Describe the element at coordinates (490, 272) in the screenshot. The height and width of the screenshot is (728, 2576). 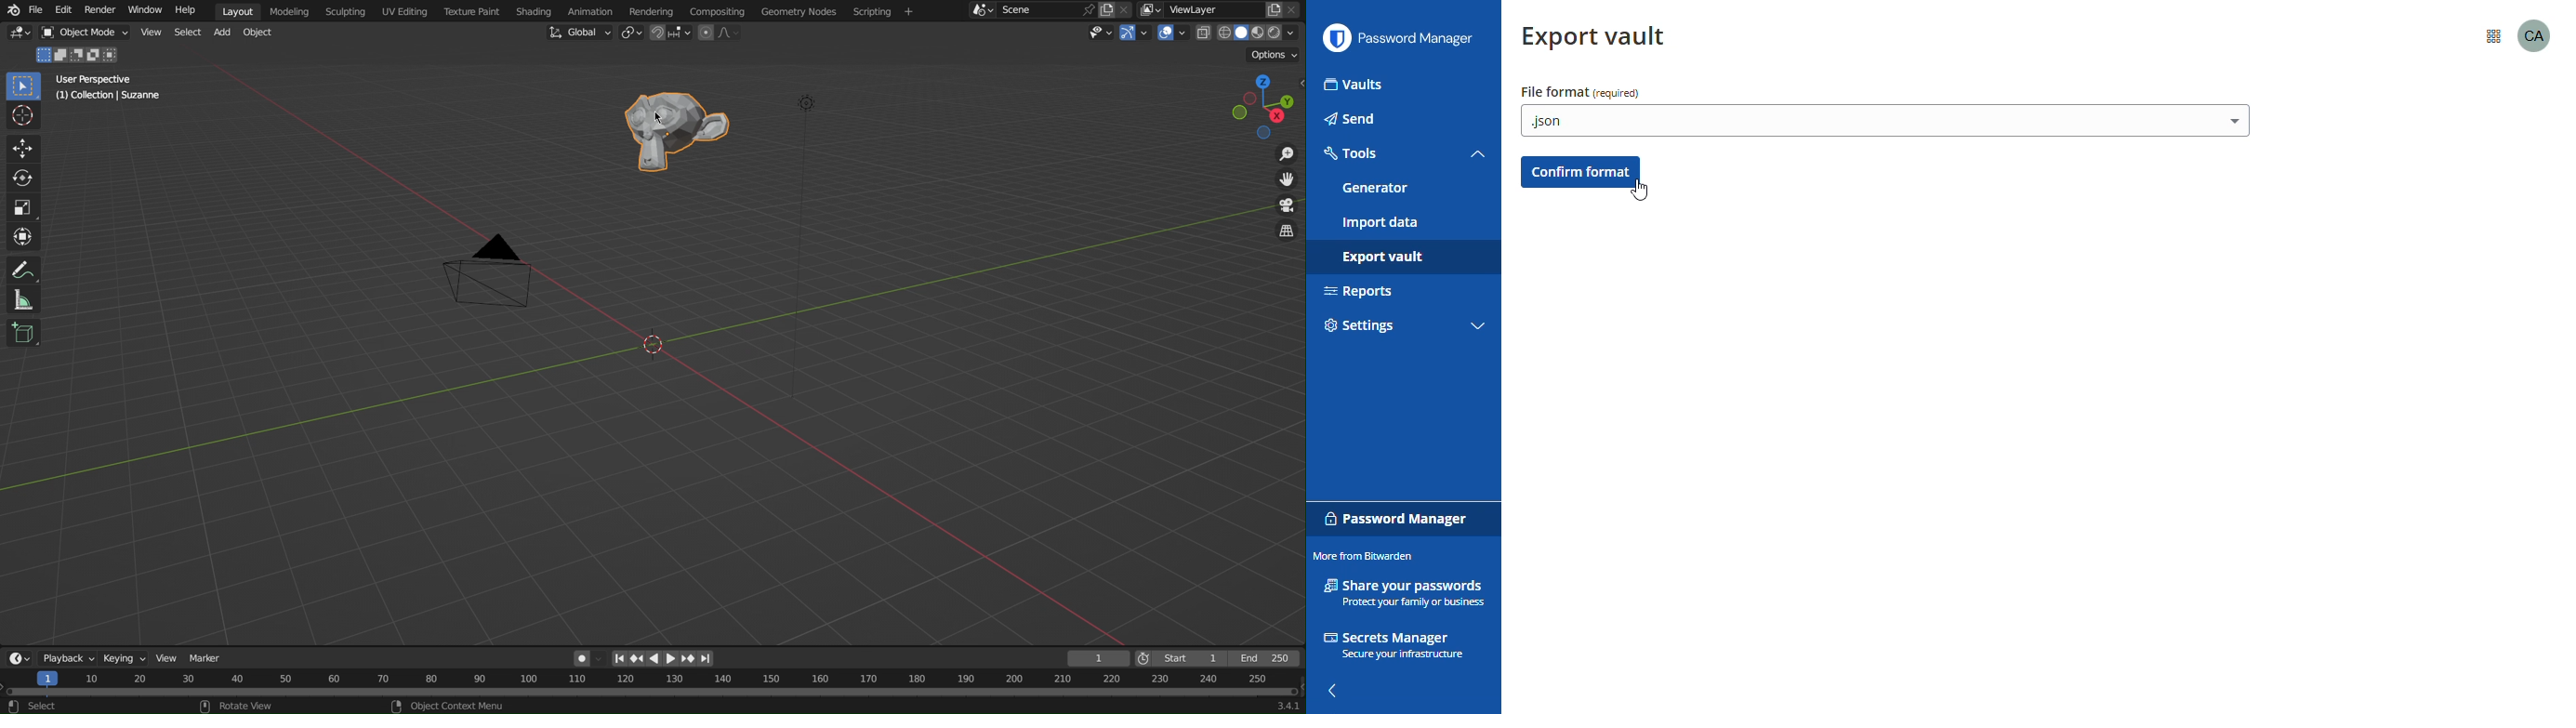
I see `Camera` at that location.